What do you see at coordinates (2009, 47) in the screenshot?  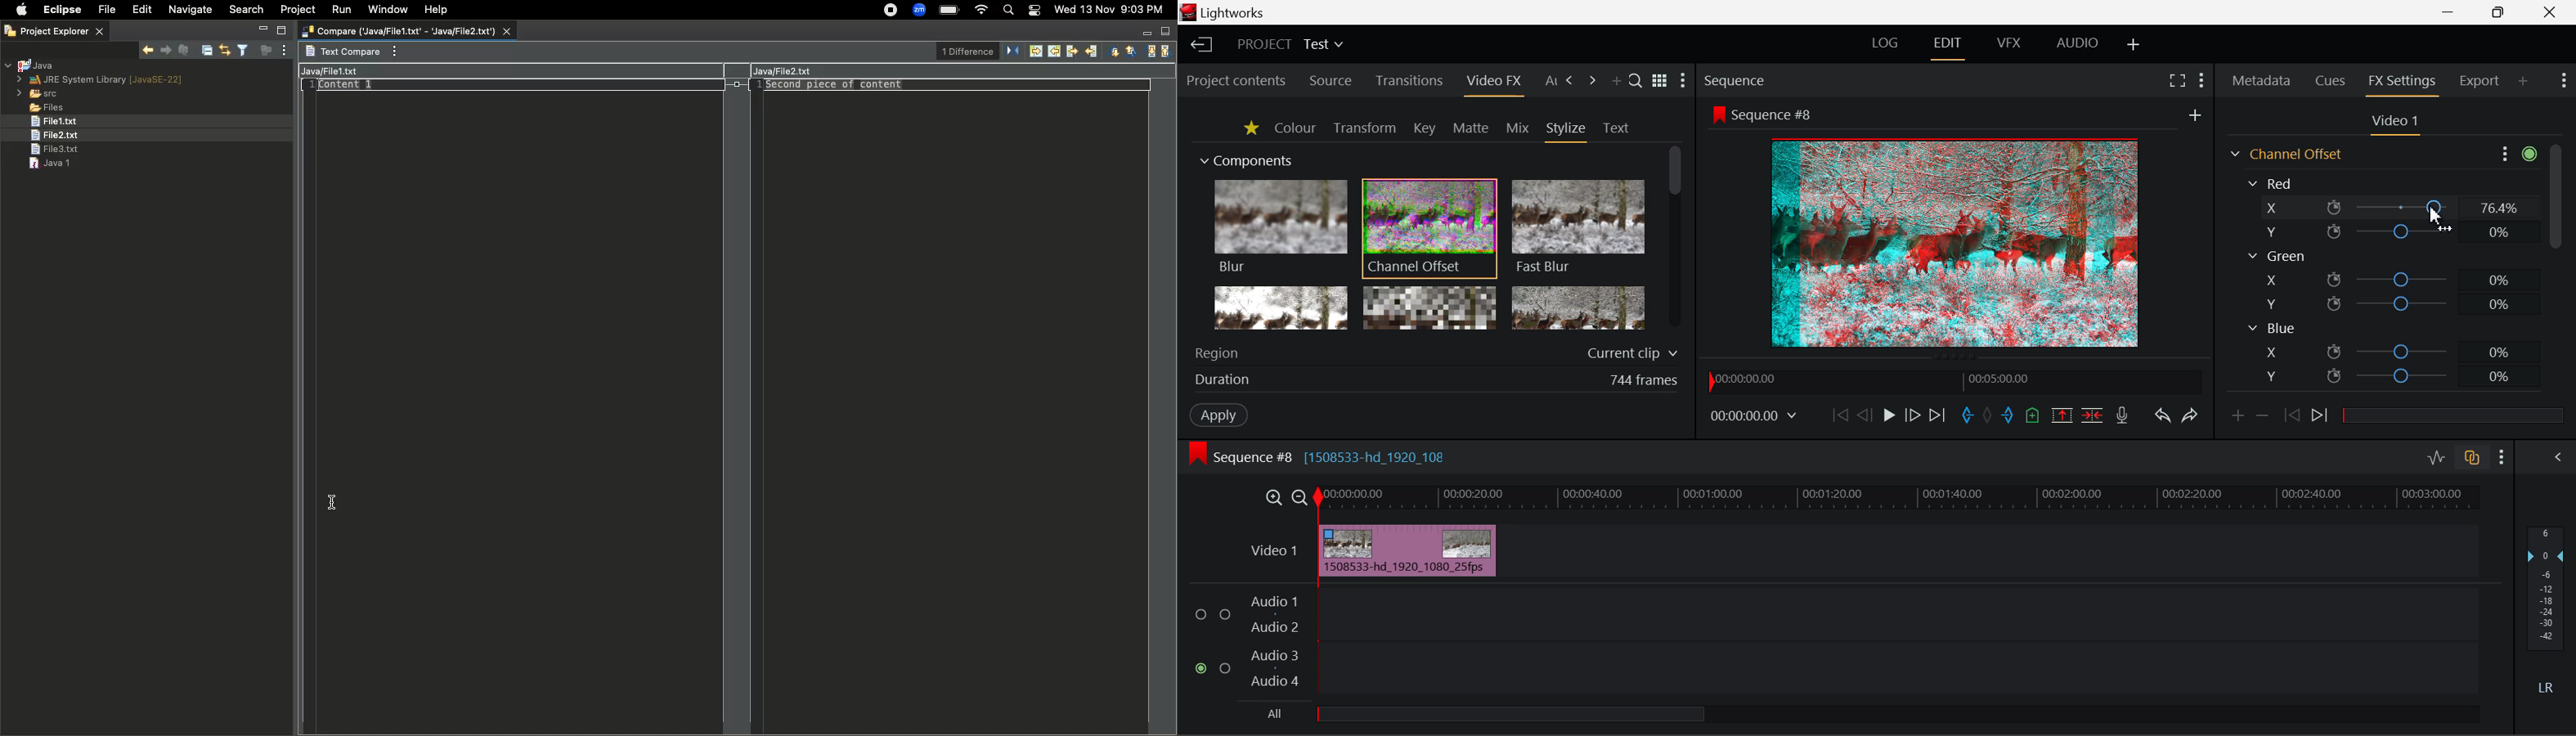 I see `VFX Layout` at bounding box center [2009, 47].